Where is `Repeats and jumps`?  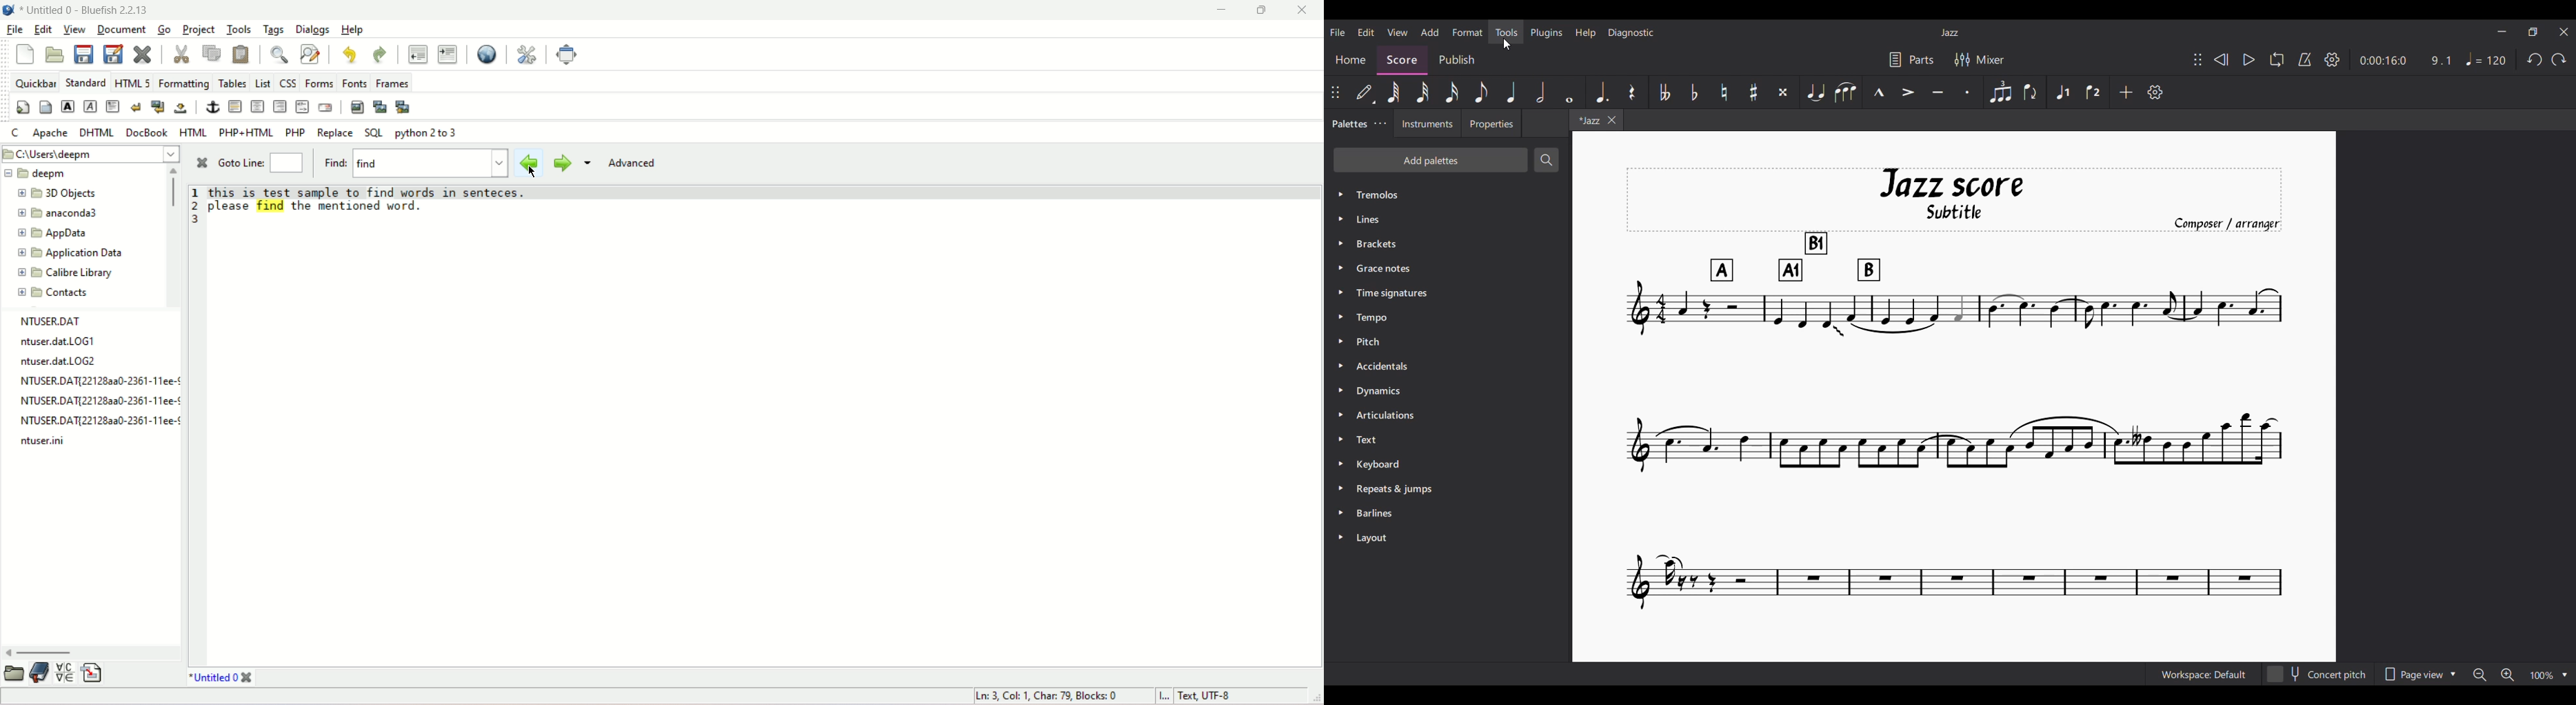 Repeats and jumps is located at coordinates (1448, 489).